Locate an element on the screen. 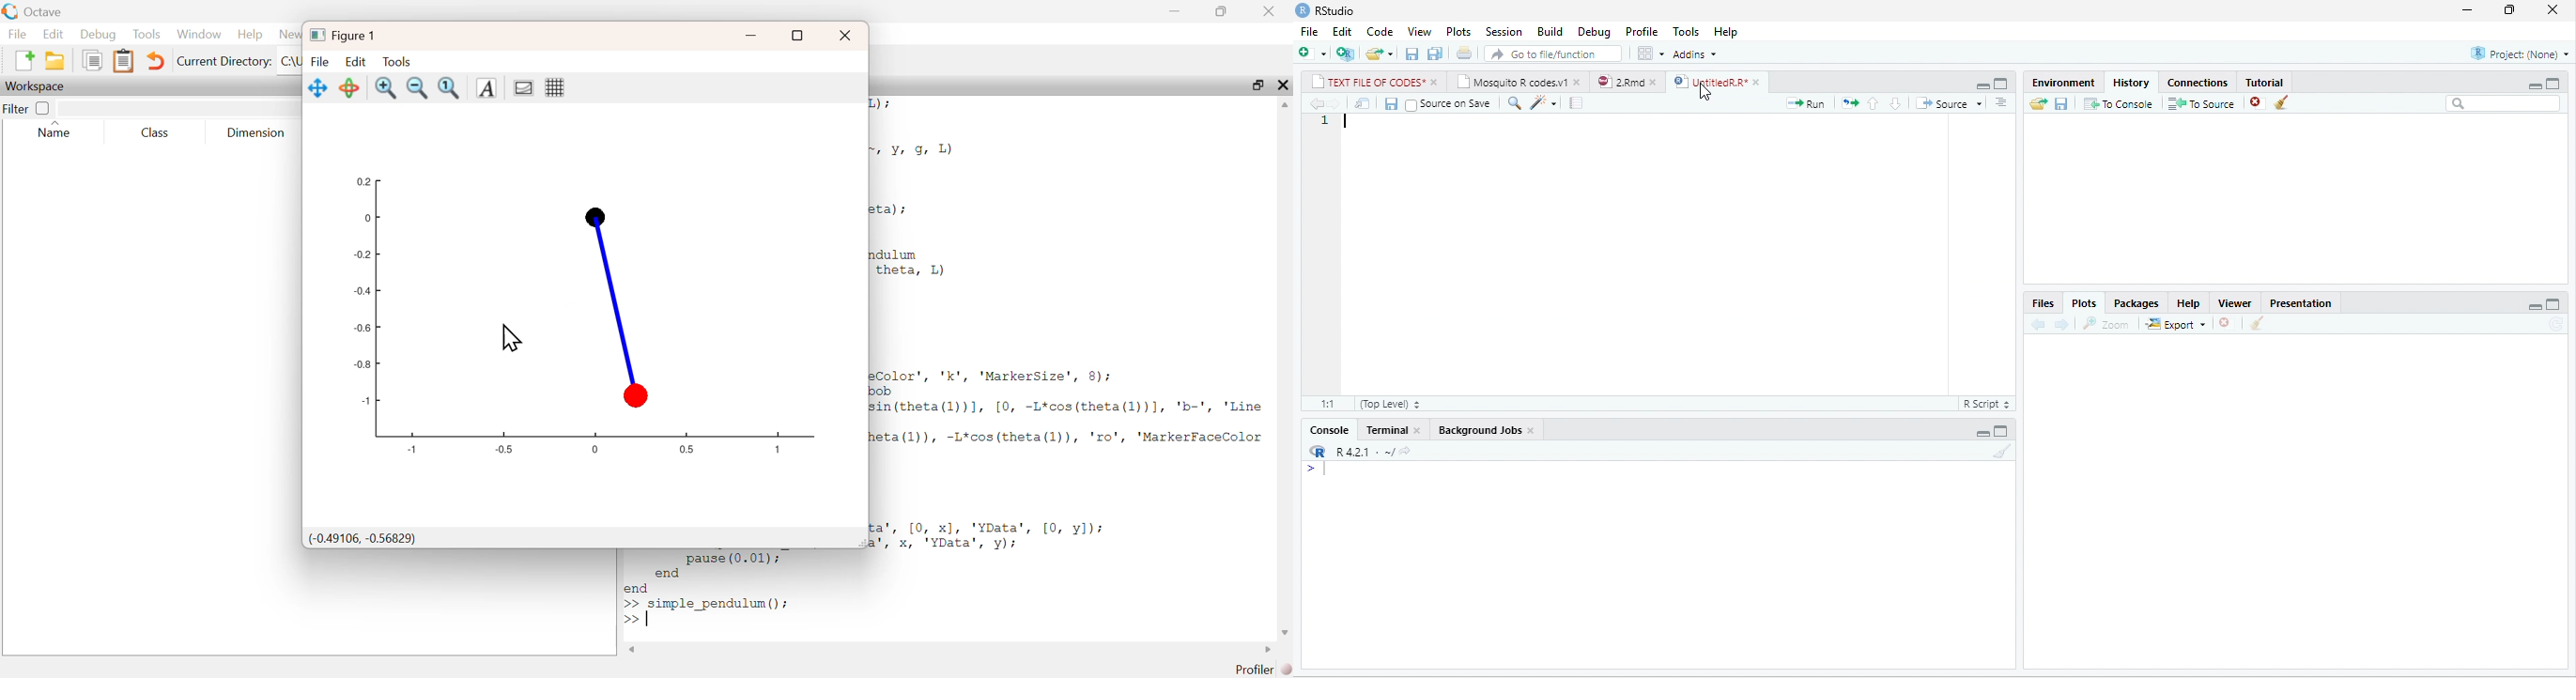 This screenshot has width=2576, height=700. Source is located at coordinates (1949, 103).